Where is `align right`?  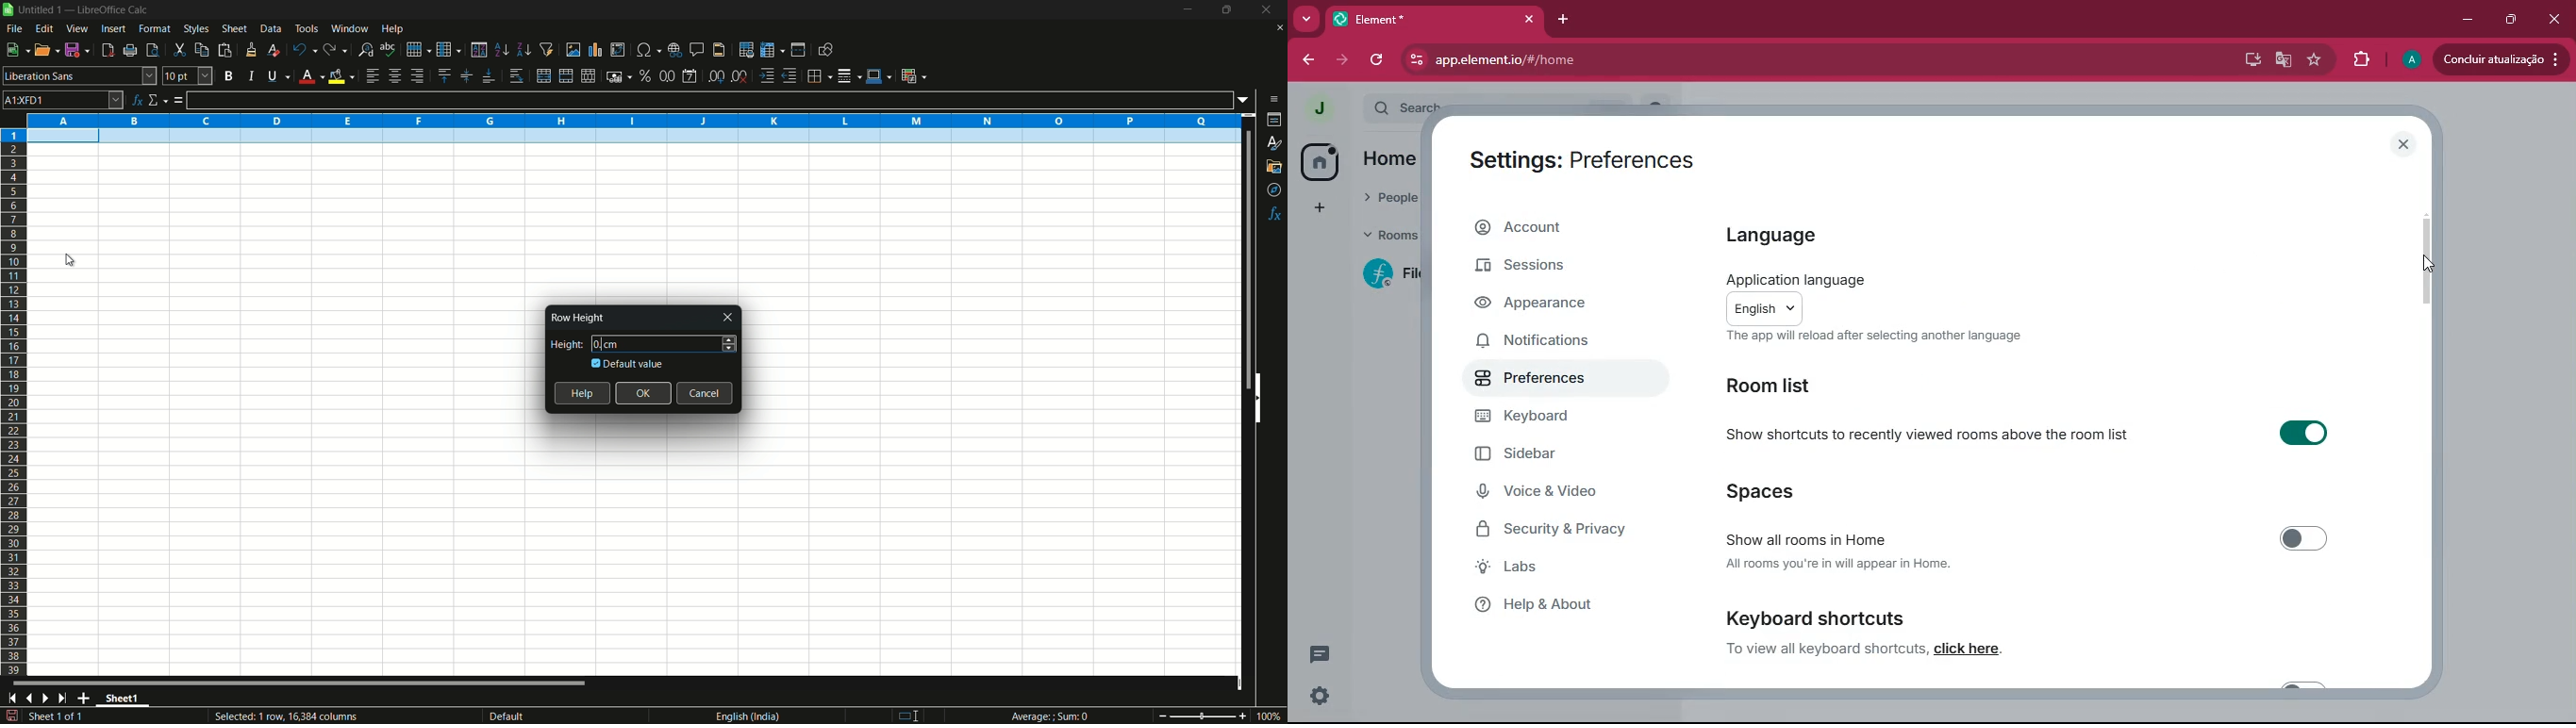 align right is located at coordinates (416, 76).